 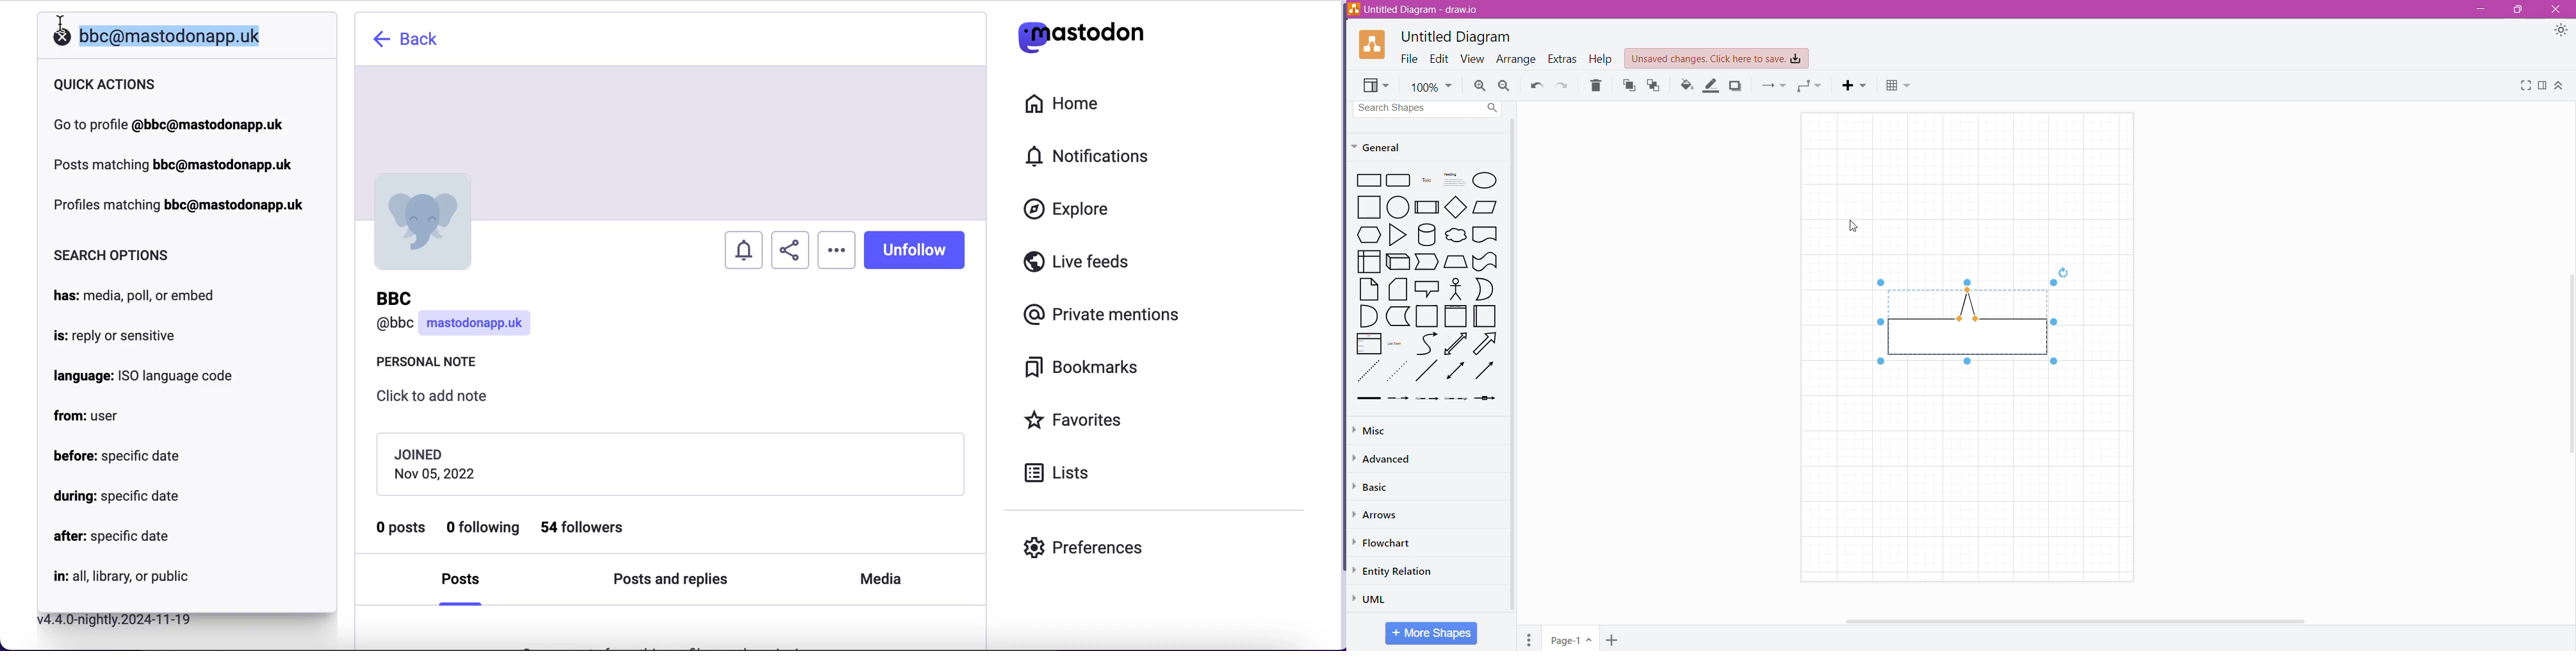 I want to click on Cursor, so click(x=1850, y=226).